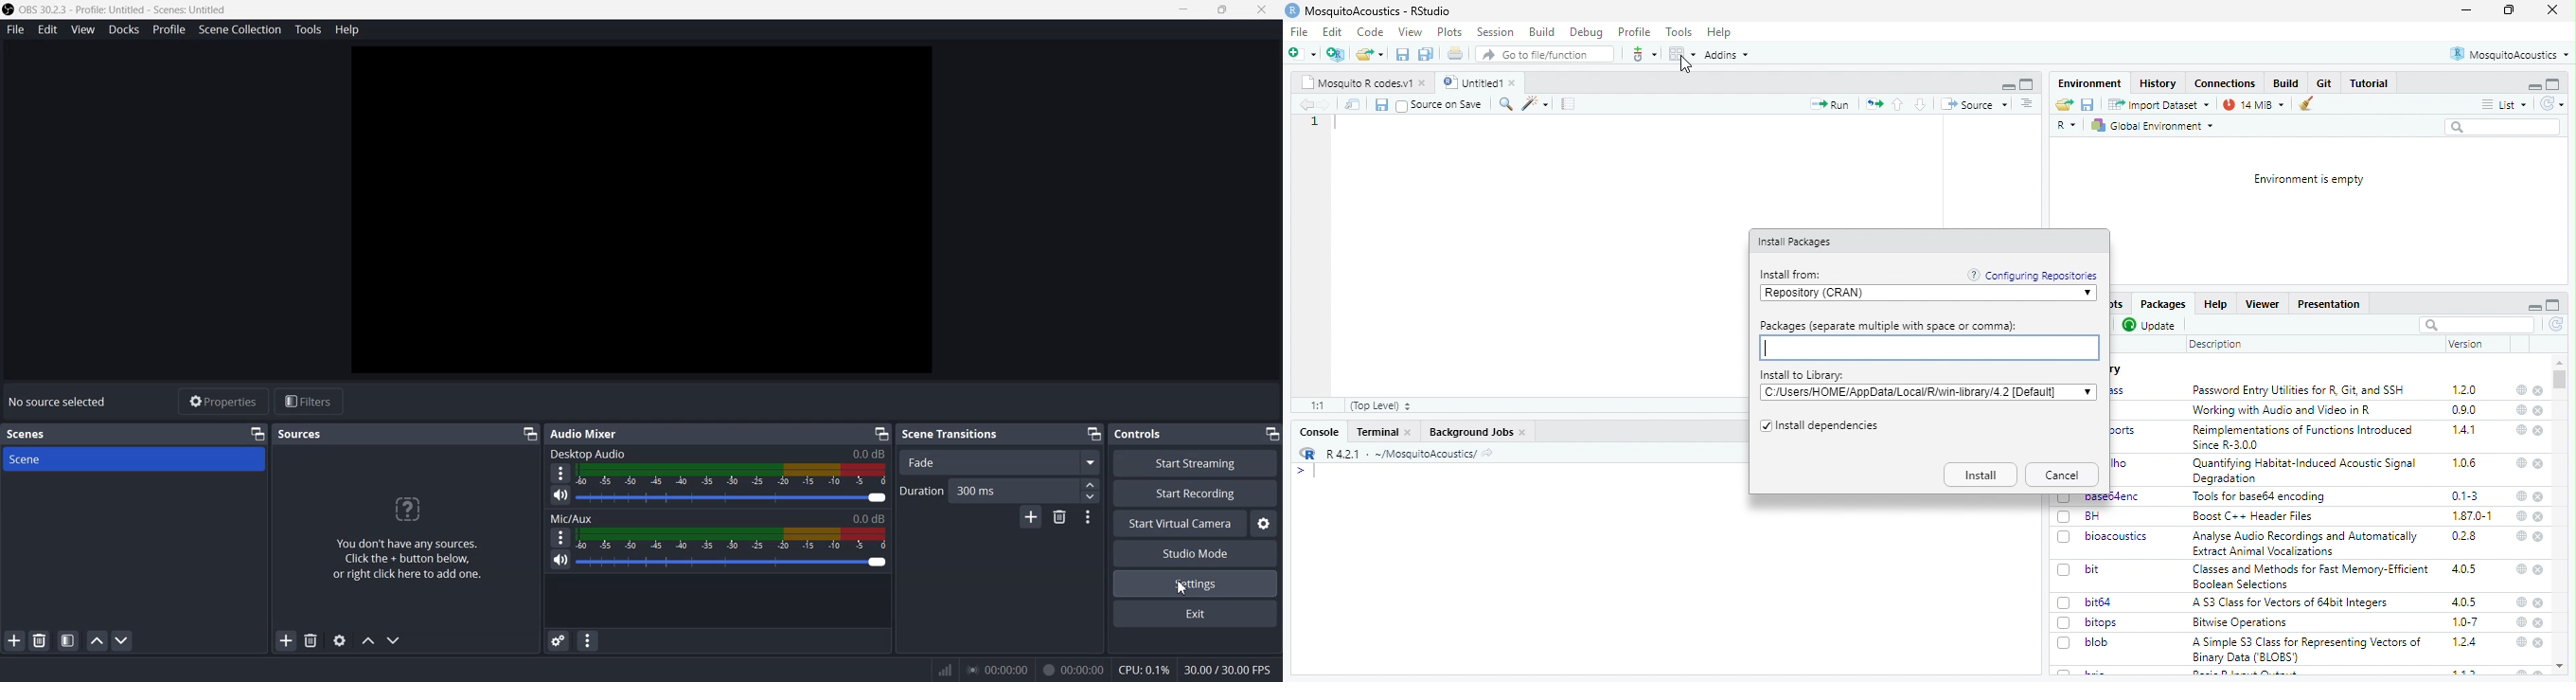 The height and width of the screenshot is (700, 2576). I want to click on bioacoustics, so click(2119, 537).